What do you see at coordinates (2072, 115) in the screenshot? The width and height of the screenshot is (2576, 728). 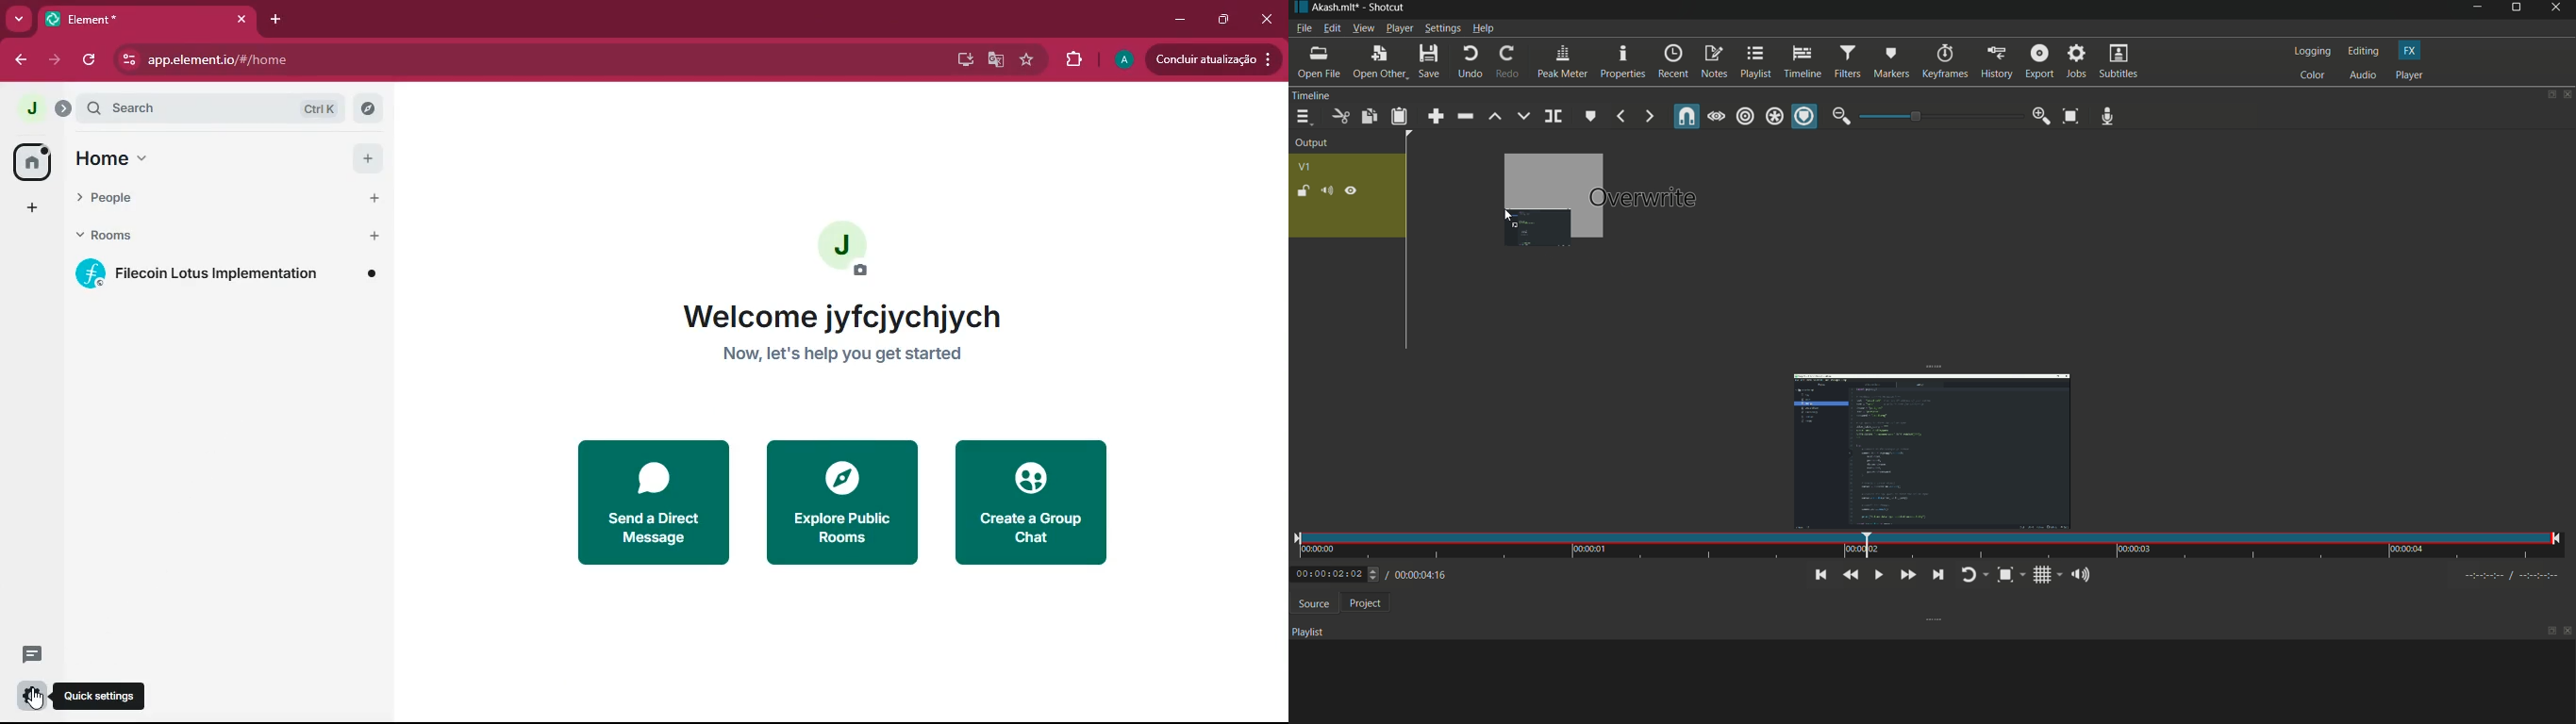 I see `toggle zoom` at bounding box center [2072, 115].